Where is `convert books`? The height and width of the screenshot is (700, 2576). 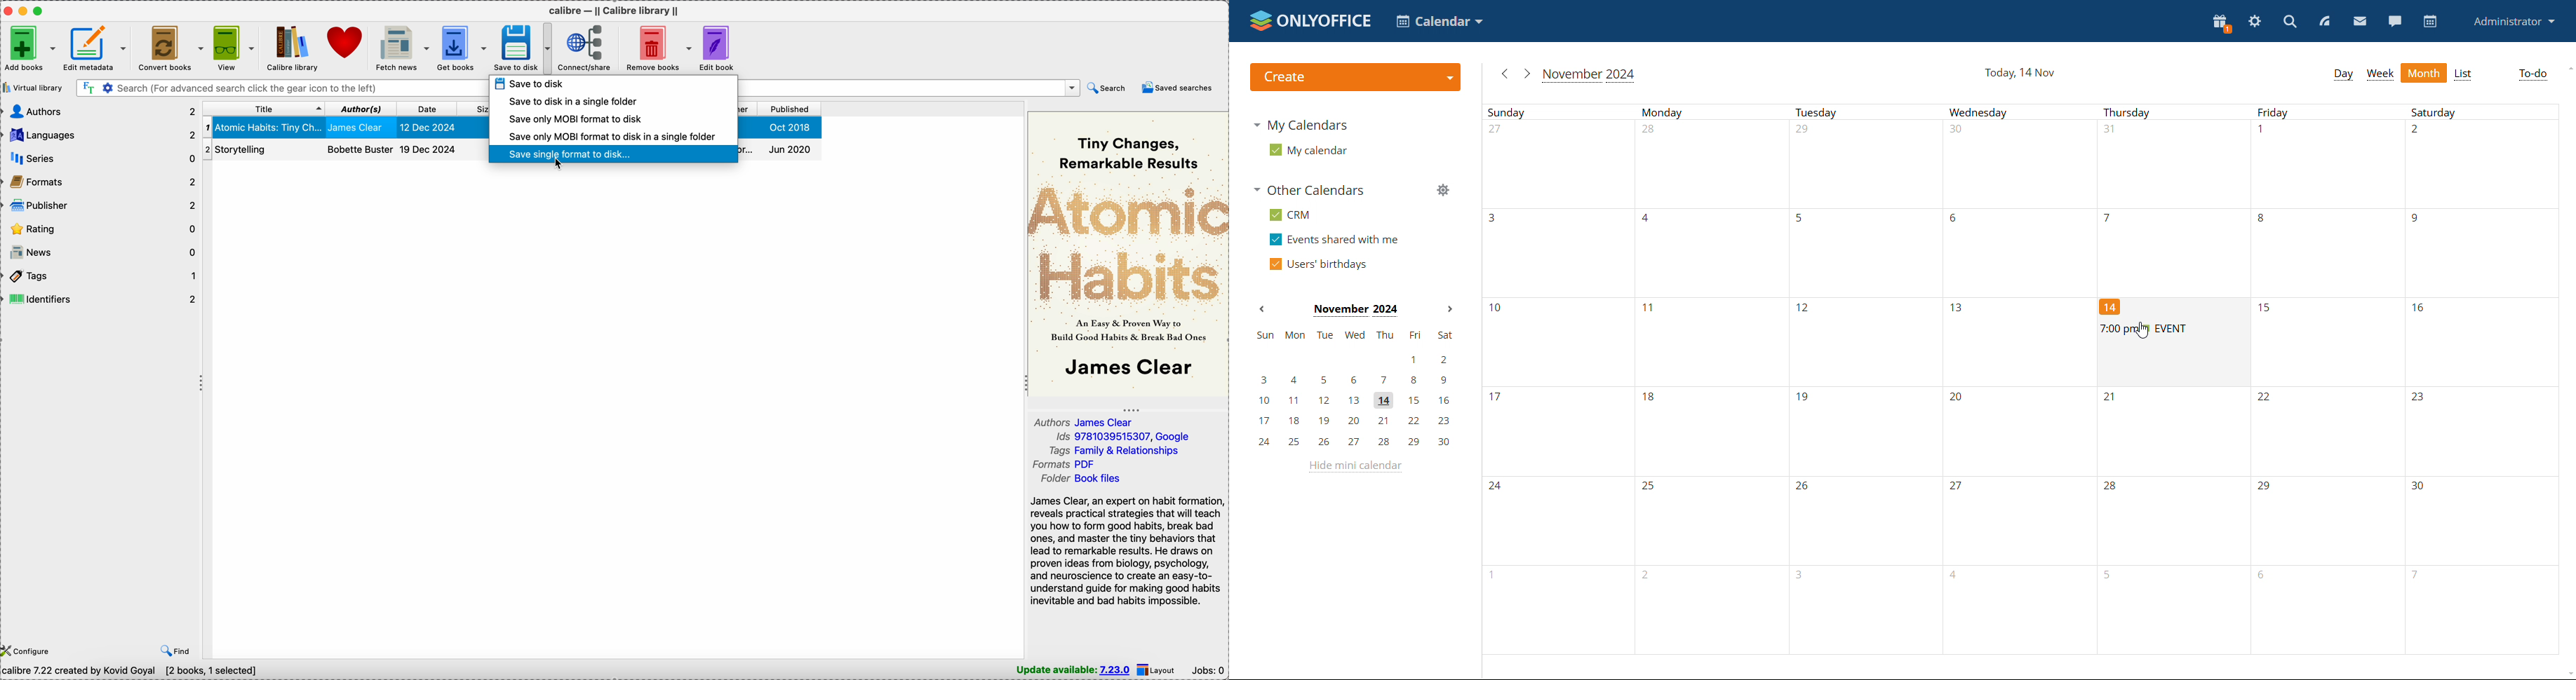 convert books is located at coordinates (170, 48).